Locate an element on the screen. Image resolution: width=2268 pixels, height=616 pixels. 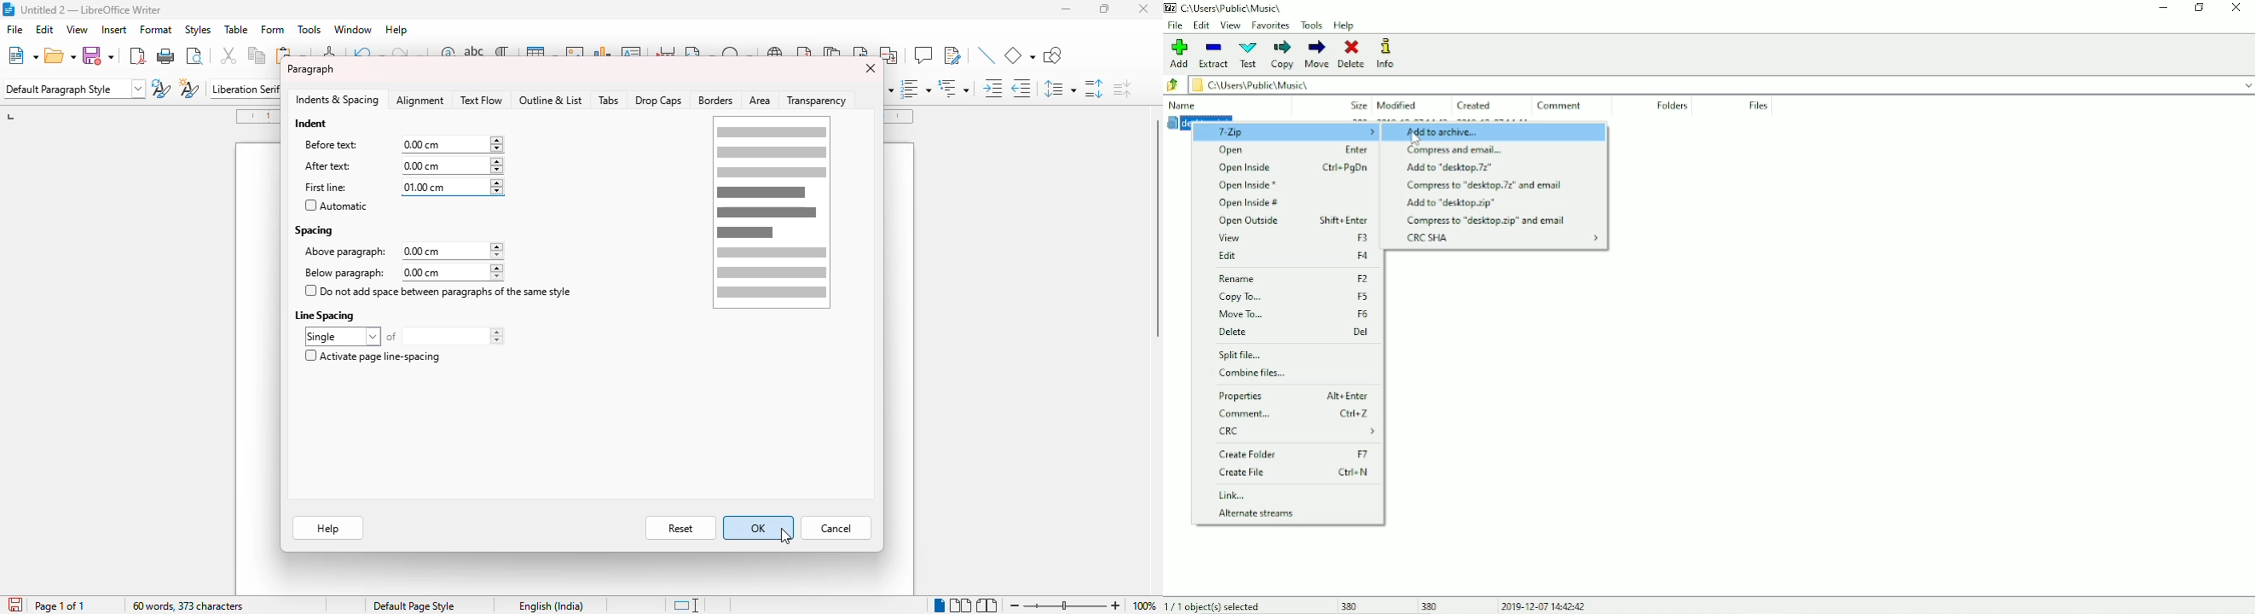
insert comment is located at coordinates (923, 55).